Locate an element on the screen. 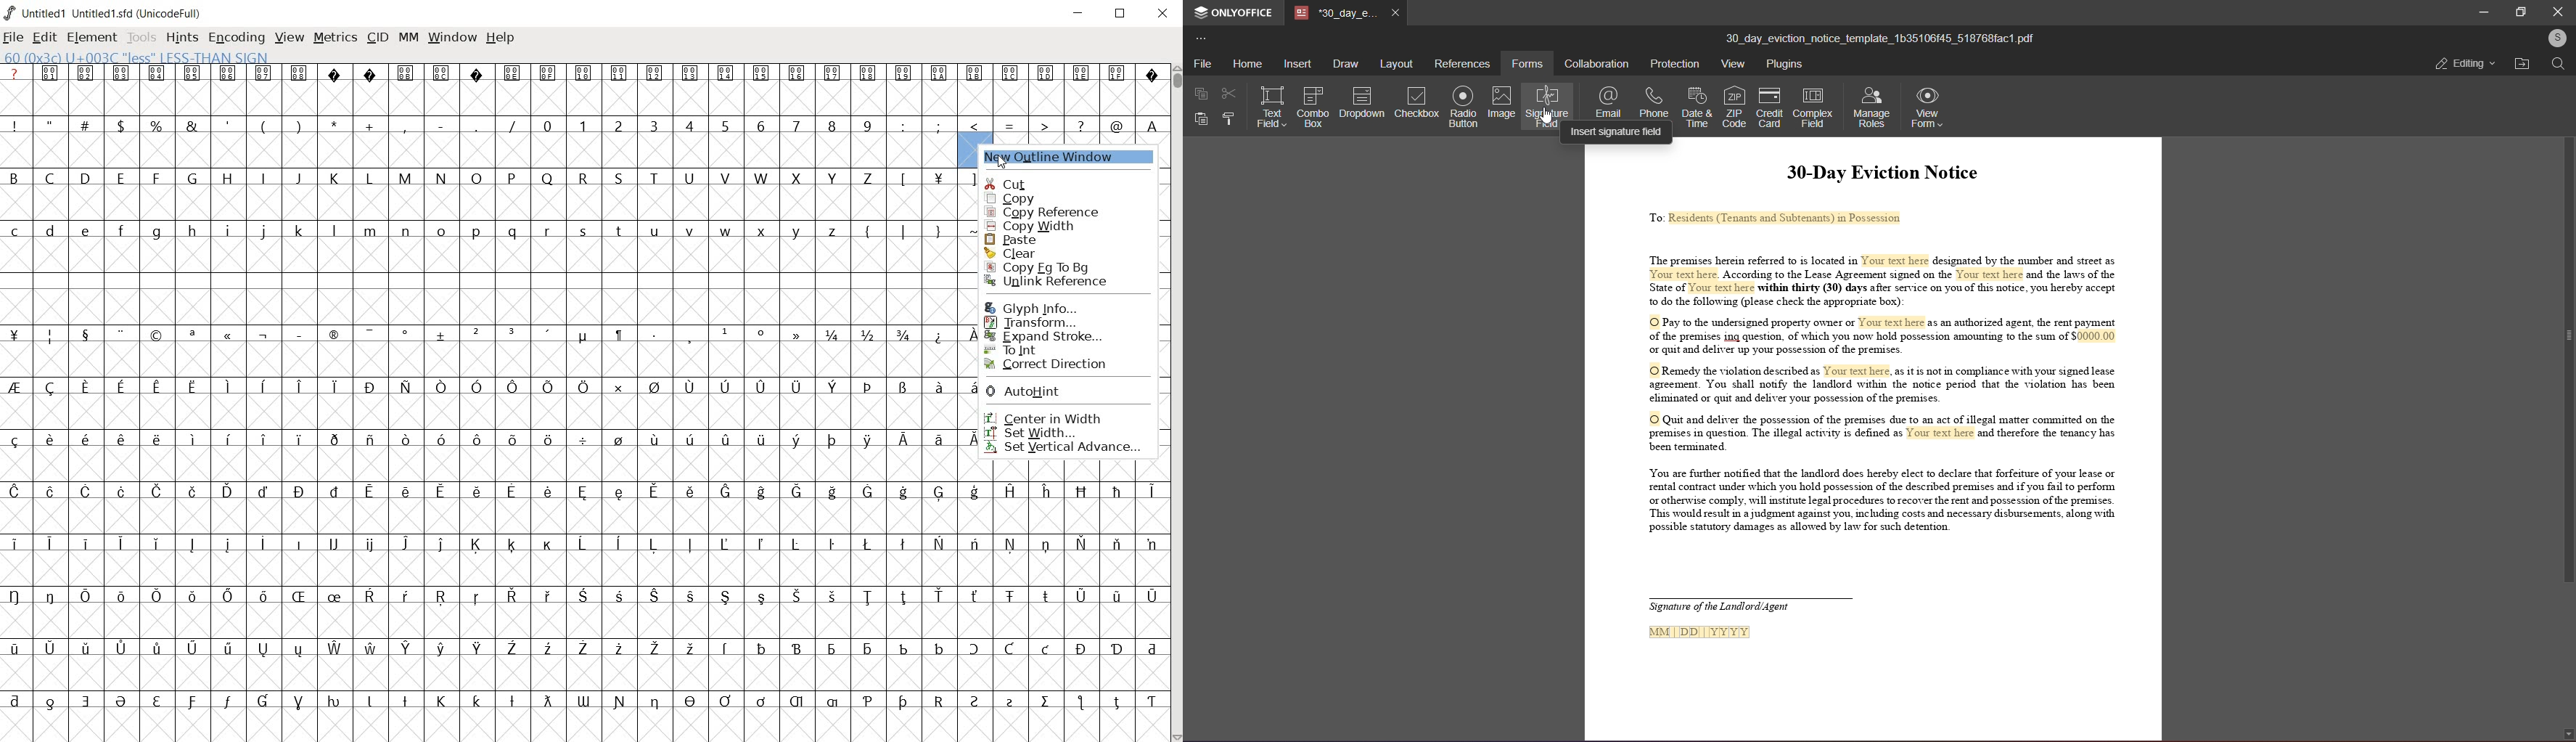 Image resolution: width=2576 pixels, height=756 pixels. empty cells is located at coordinates (582, 97).